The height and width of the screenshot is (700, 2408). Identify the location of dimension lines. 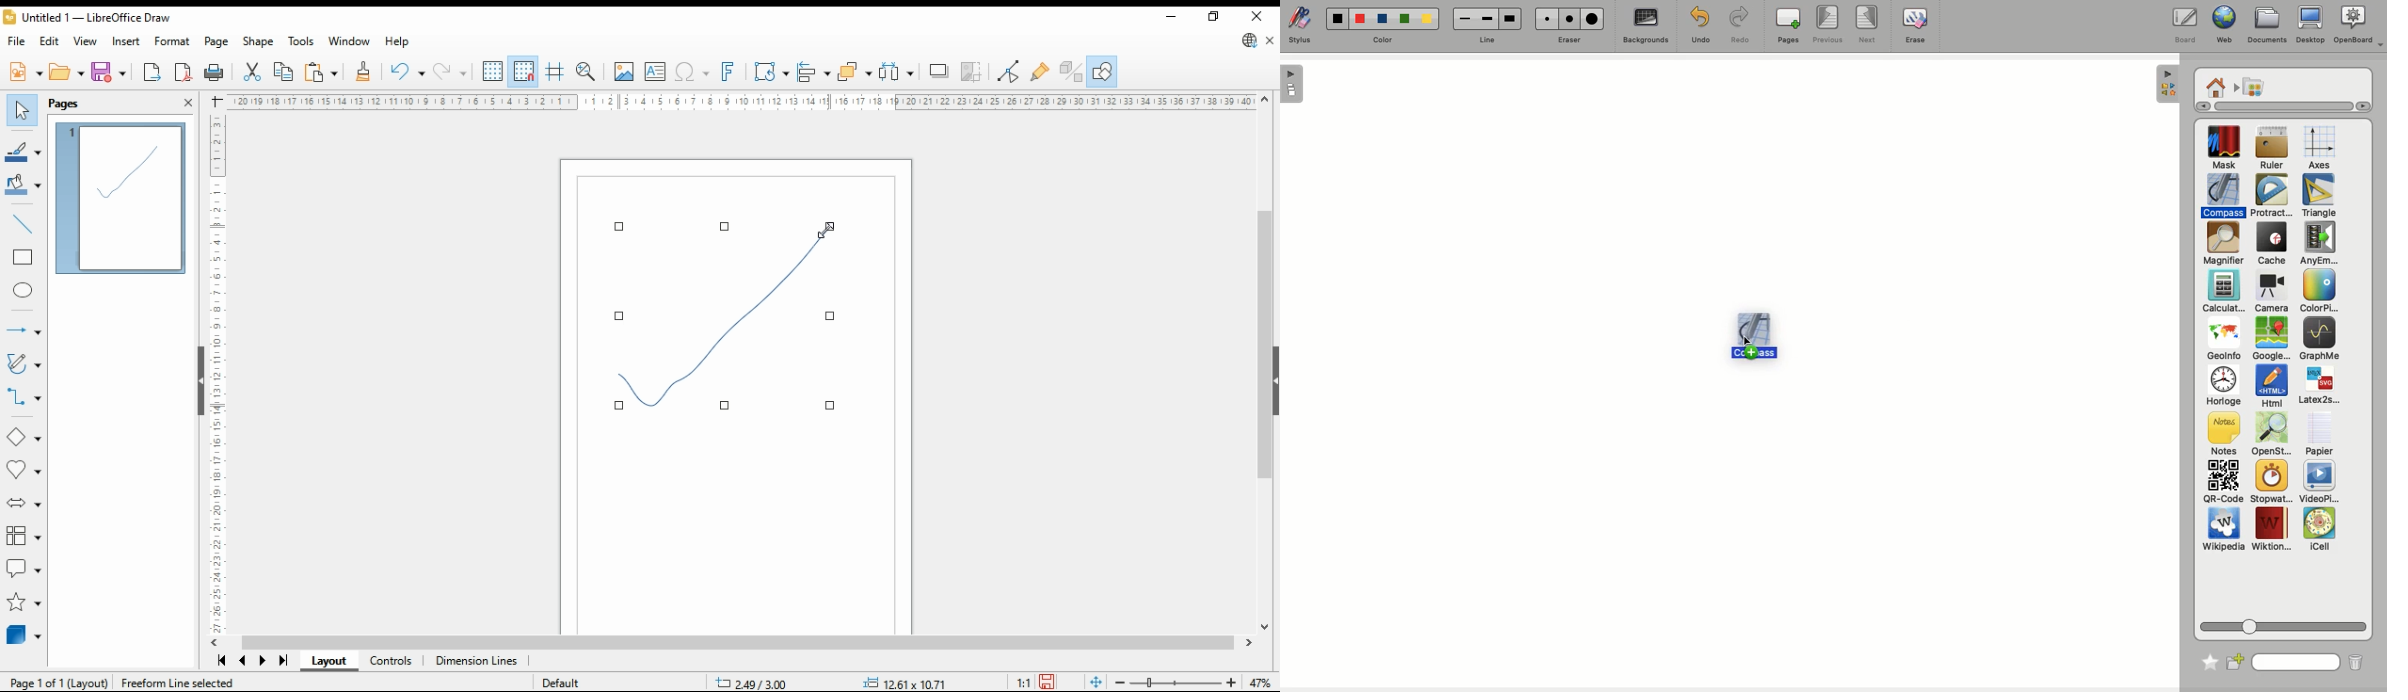
(476, 661).